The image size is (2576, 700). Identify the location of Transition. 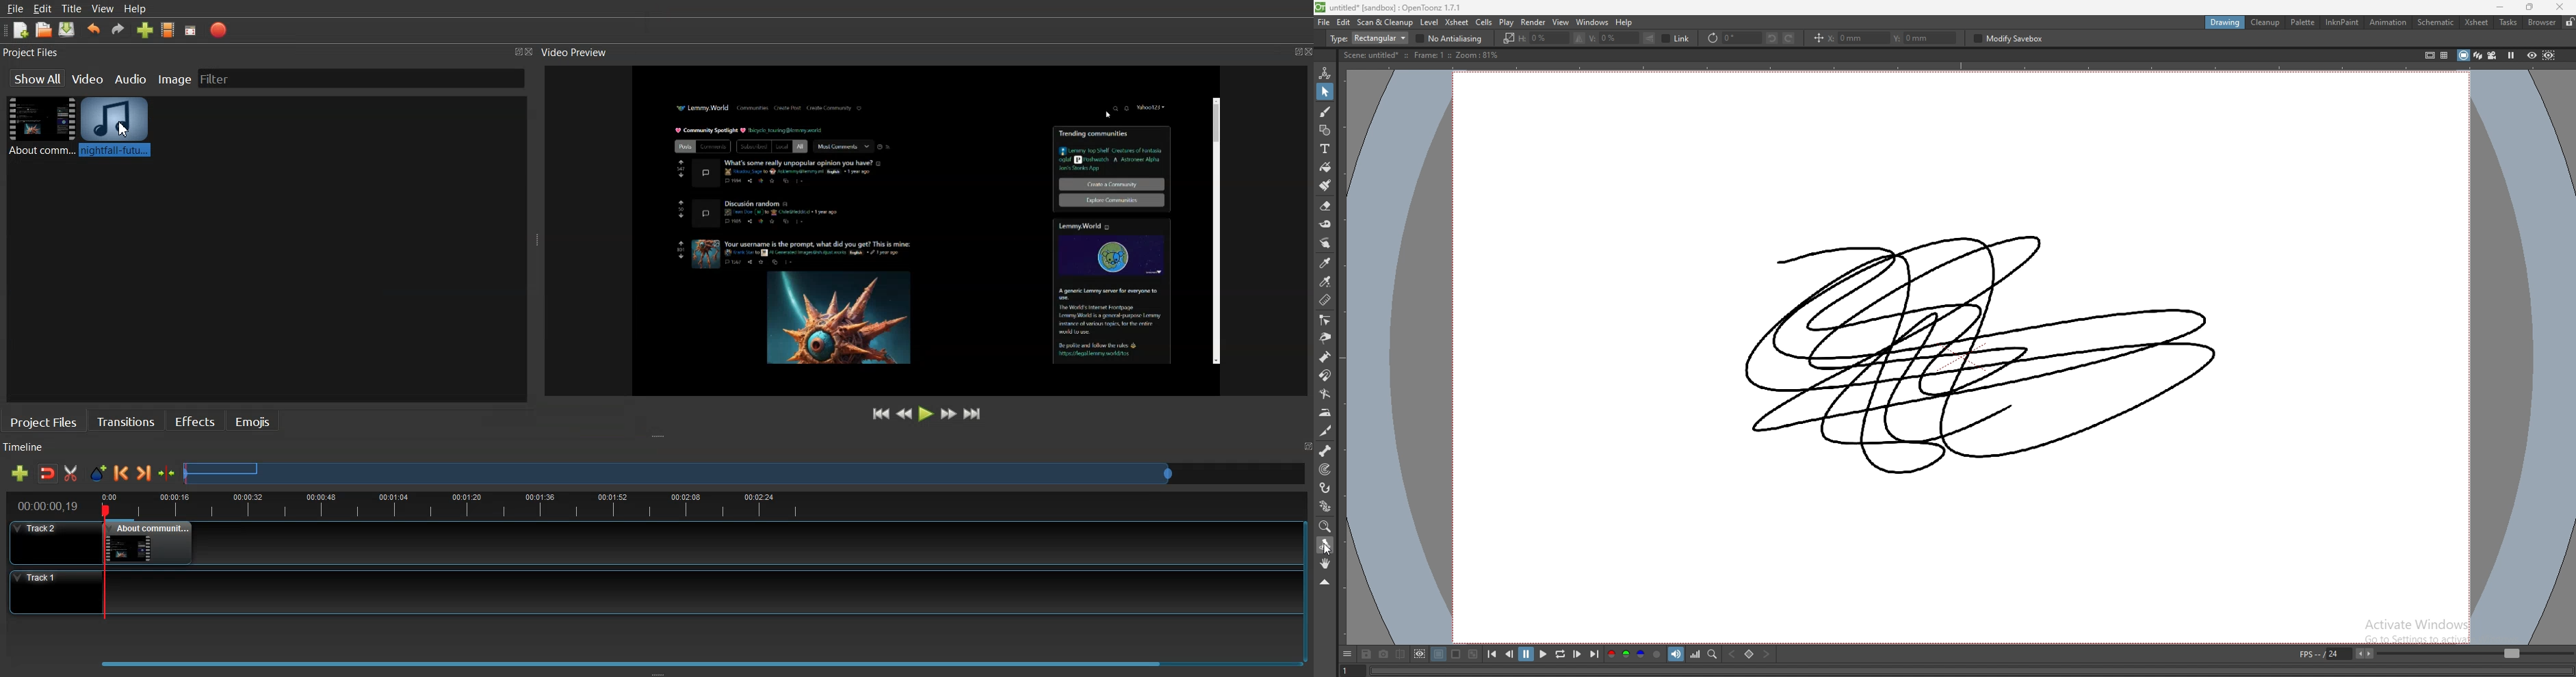
(126, 421).